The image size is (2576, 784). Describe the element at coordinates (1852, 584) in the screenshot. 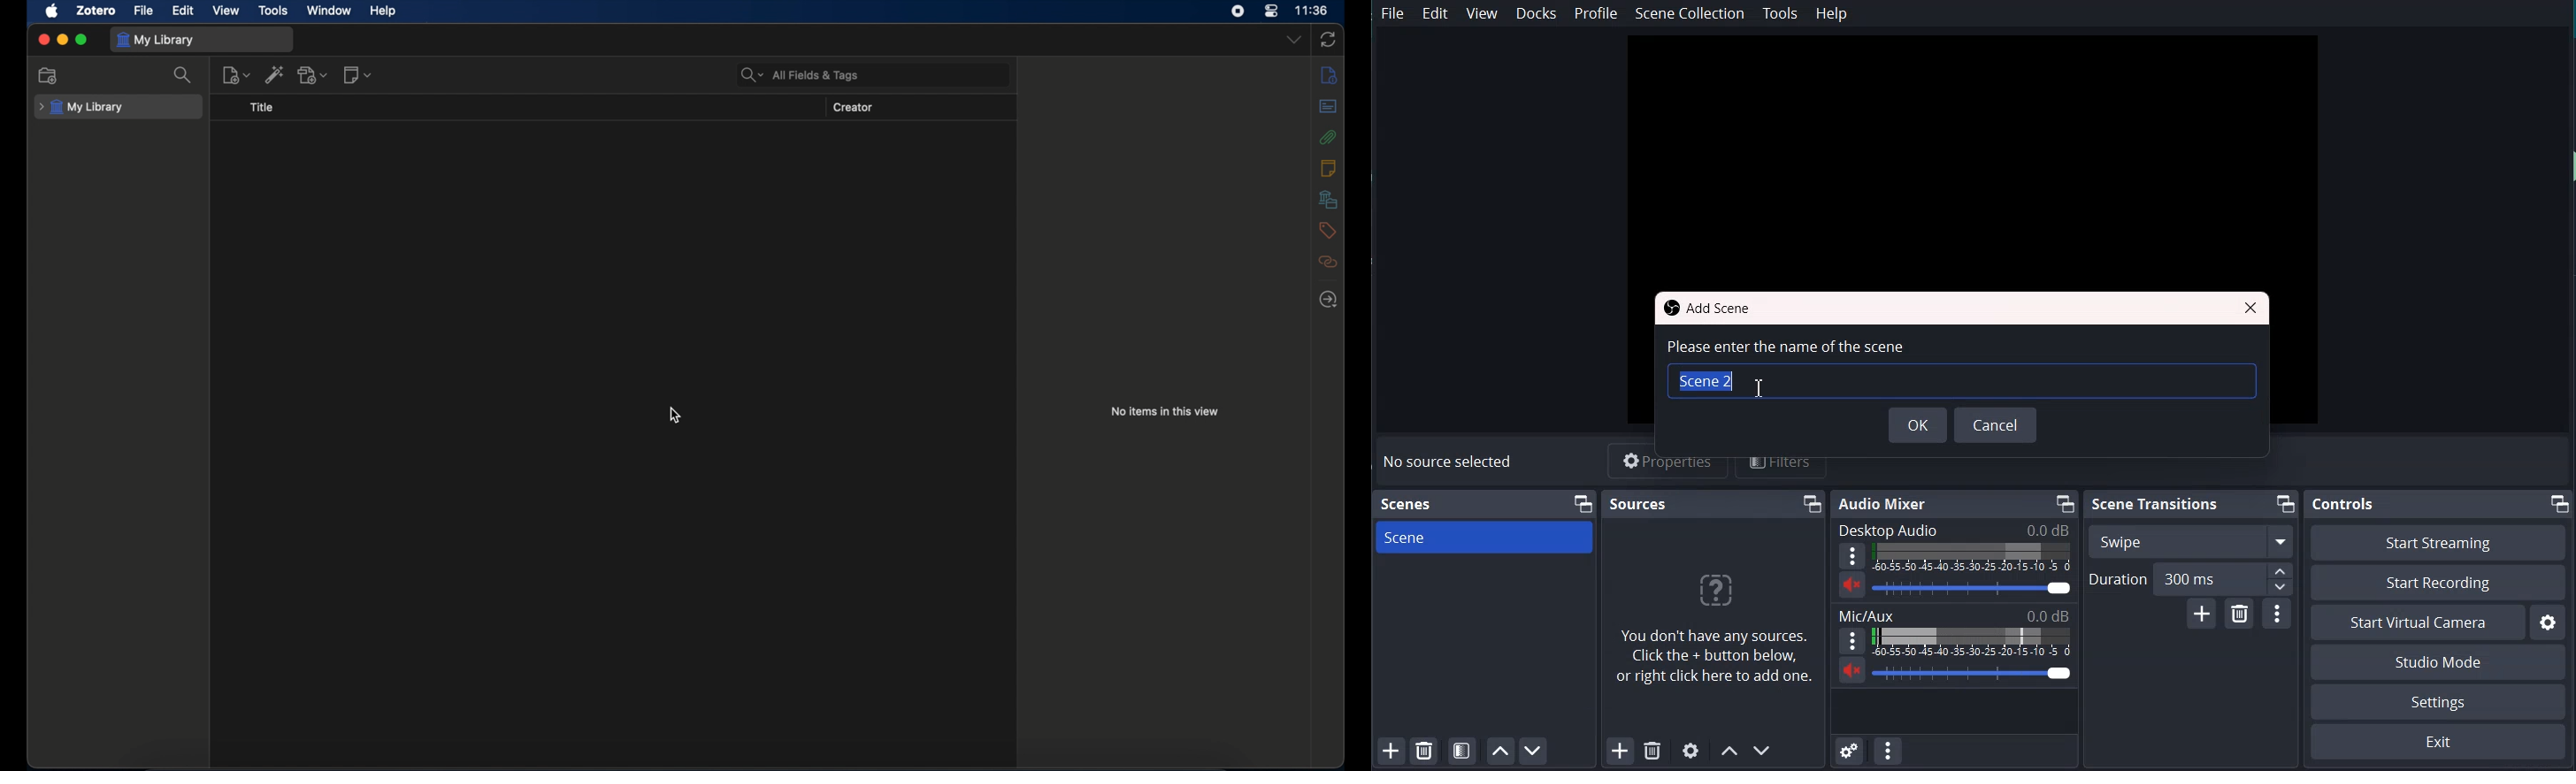

I see `Mute ` at that location.